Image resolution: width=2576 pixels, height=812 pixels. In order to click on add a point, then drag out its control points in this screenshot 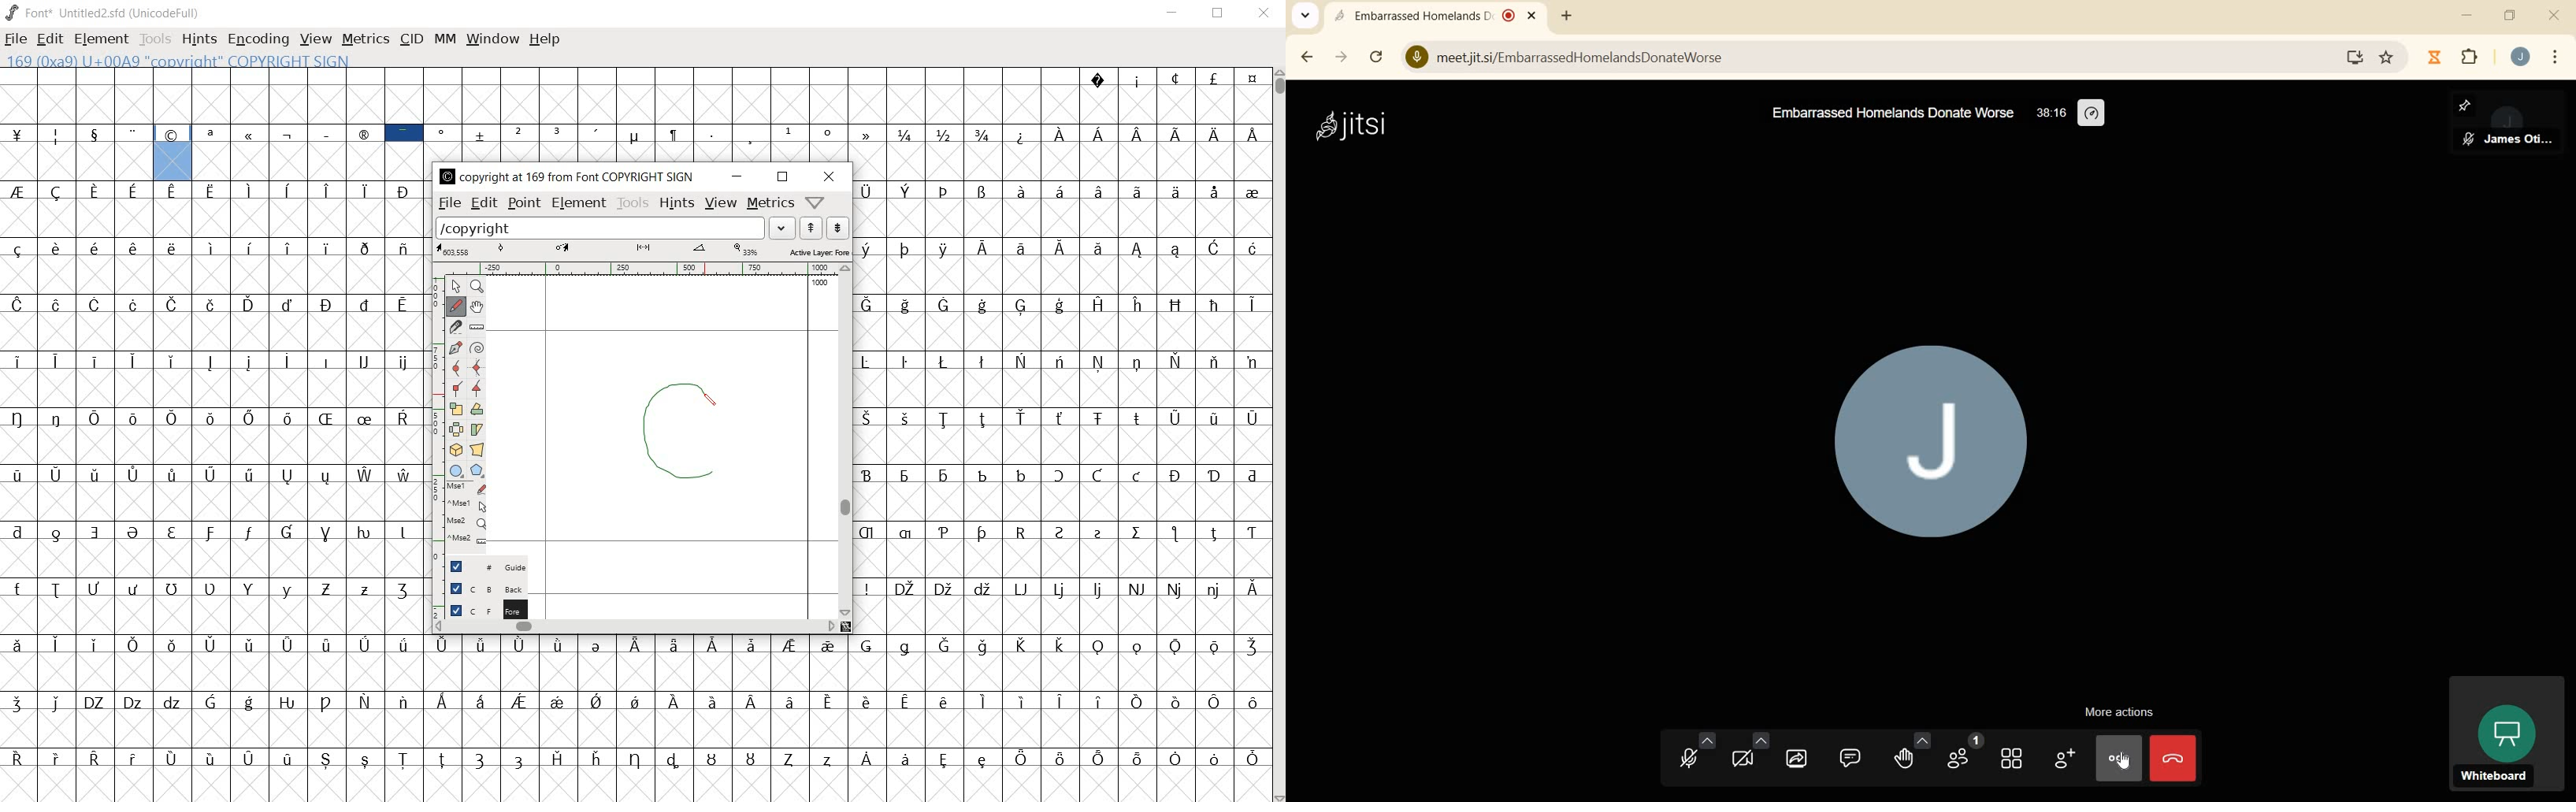, I will do `click(455, 347)`.